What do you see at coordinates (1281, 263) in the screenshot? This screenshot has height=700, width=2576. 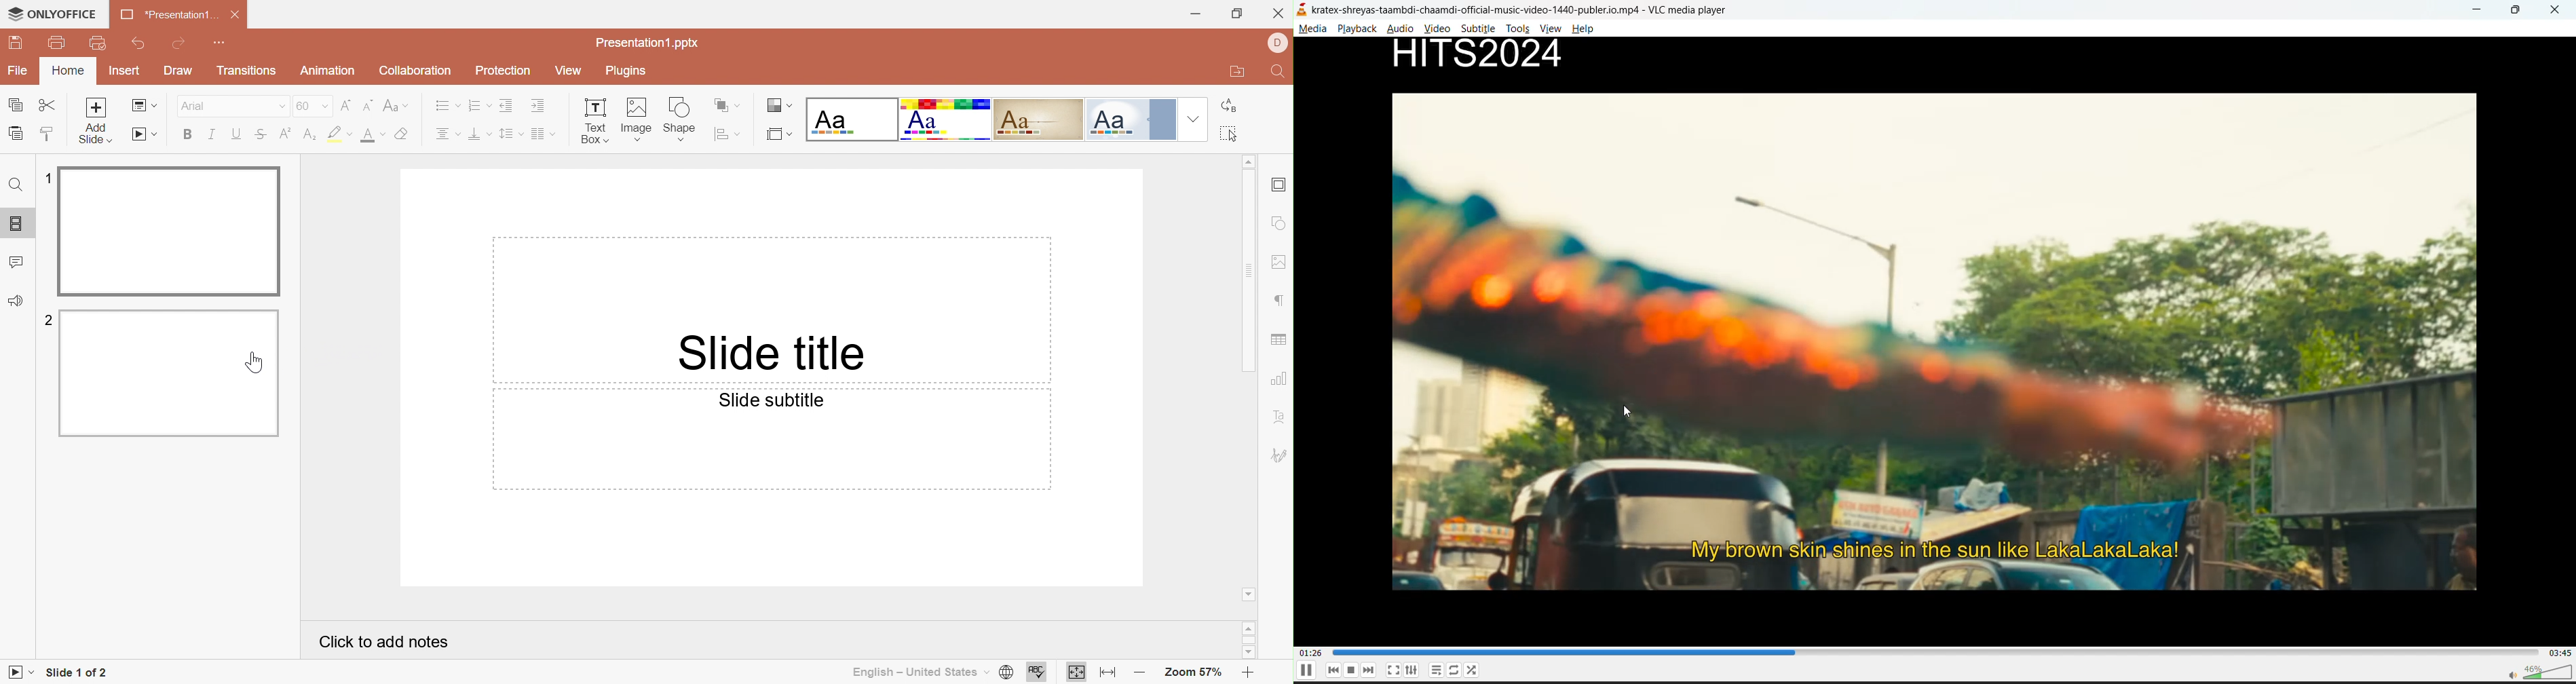 I see `Image settings` at bounding box center [1281, 263].